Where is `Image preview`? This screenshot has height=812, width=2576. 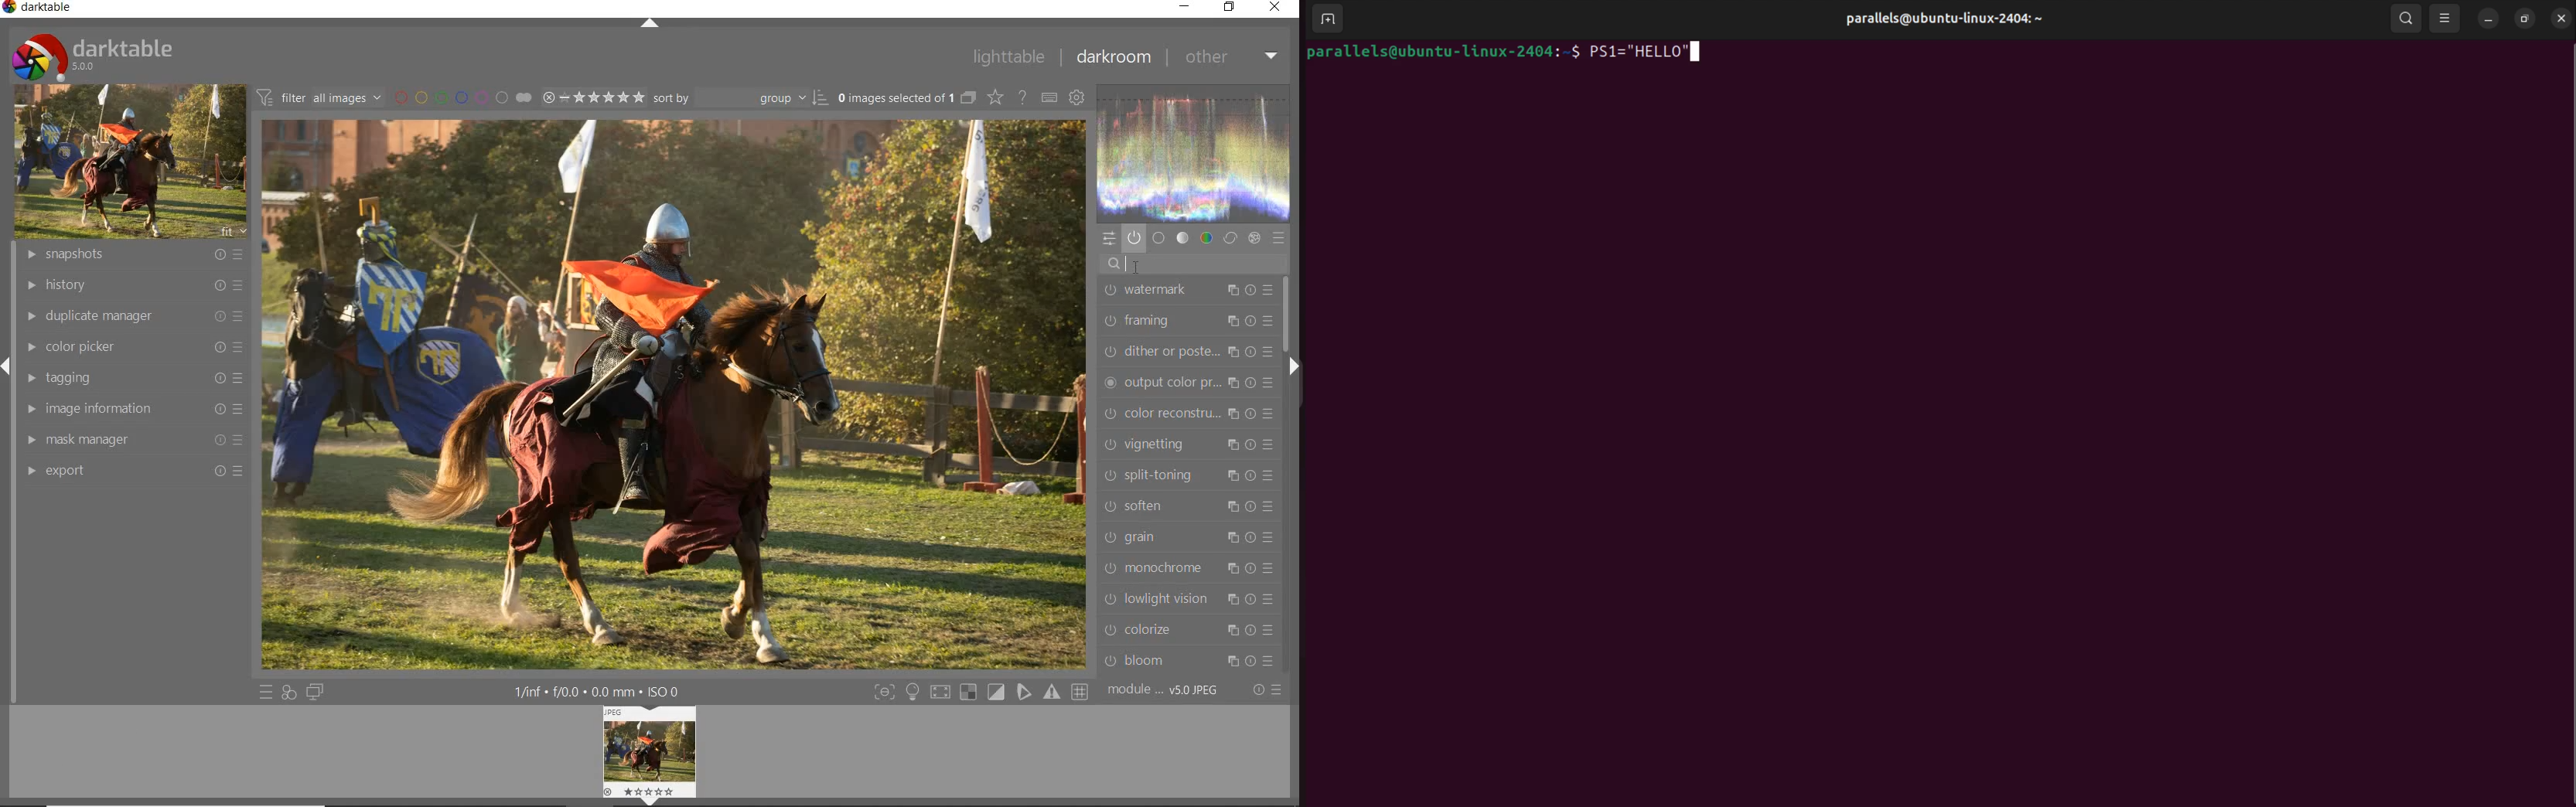
Image preview is located at coordinates (652, 753).